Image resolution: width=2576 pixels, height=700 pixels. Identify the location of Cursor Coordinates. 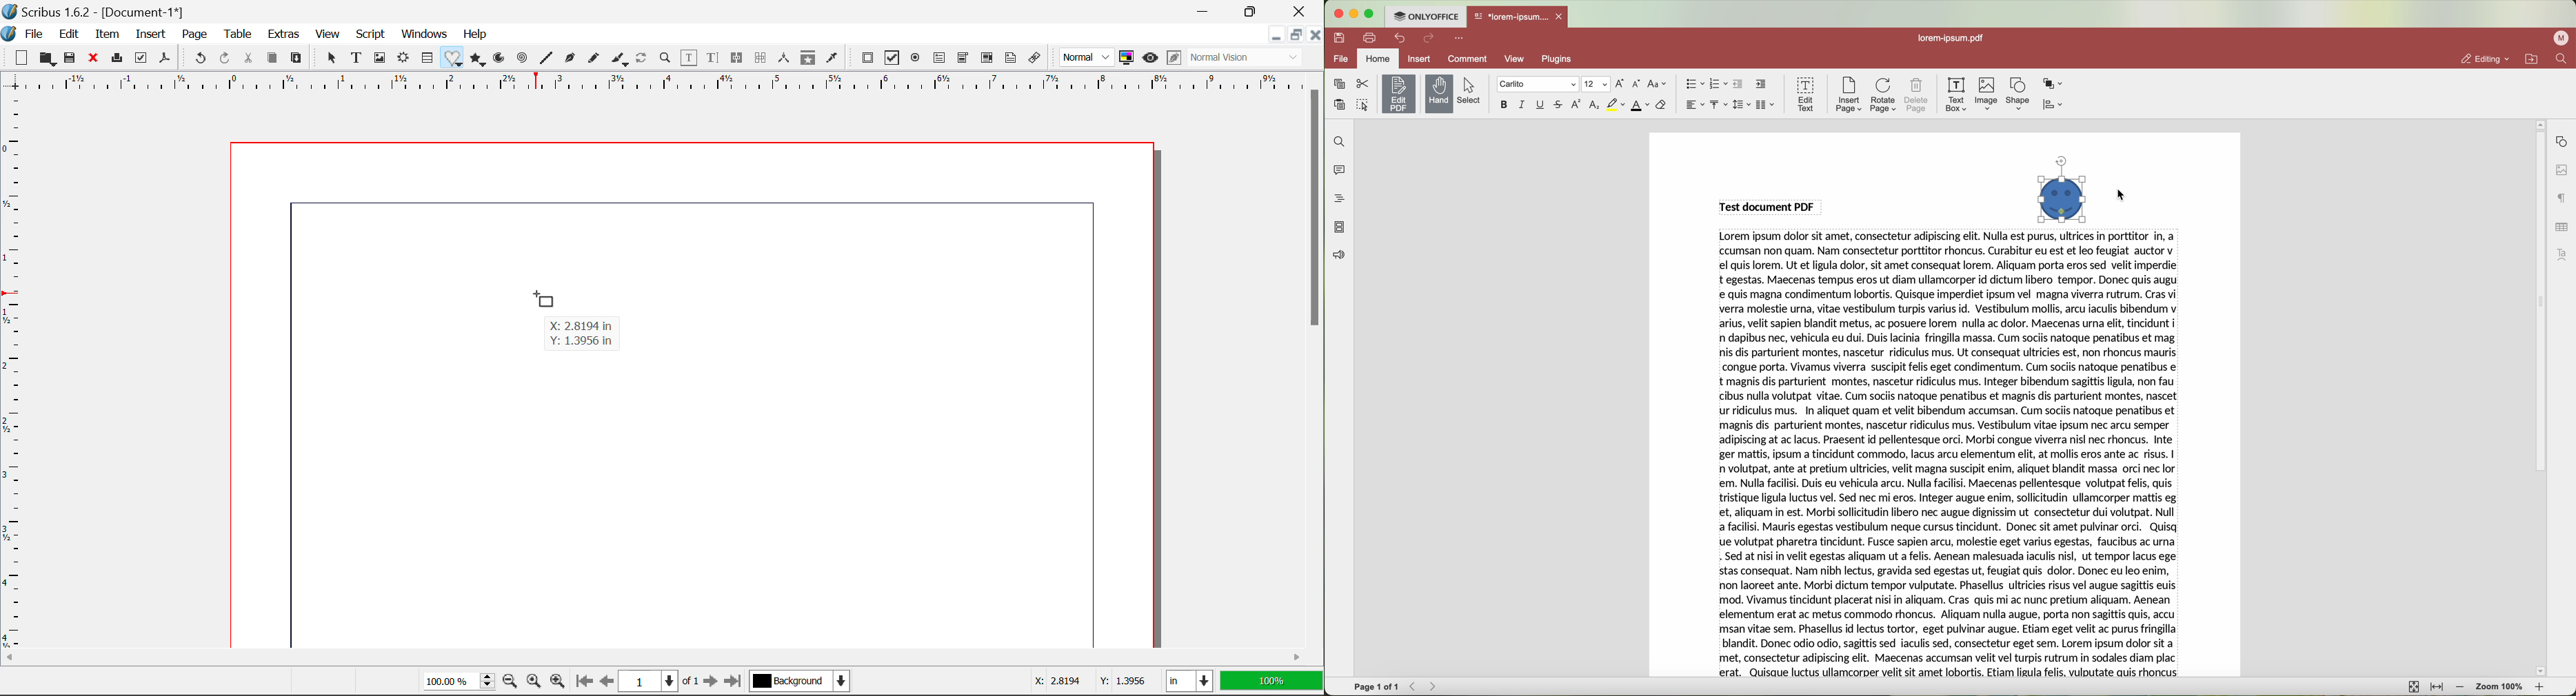
(583, 334).